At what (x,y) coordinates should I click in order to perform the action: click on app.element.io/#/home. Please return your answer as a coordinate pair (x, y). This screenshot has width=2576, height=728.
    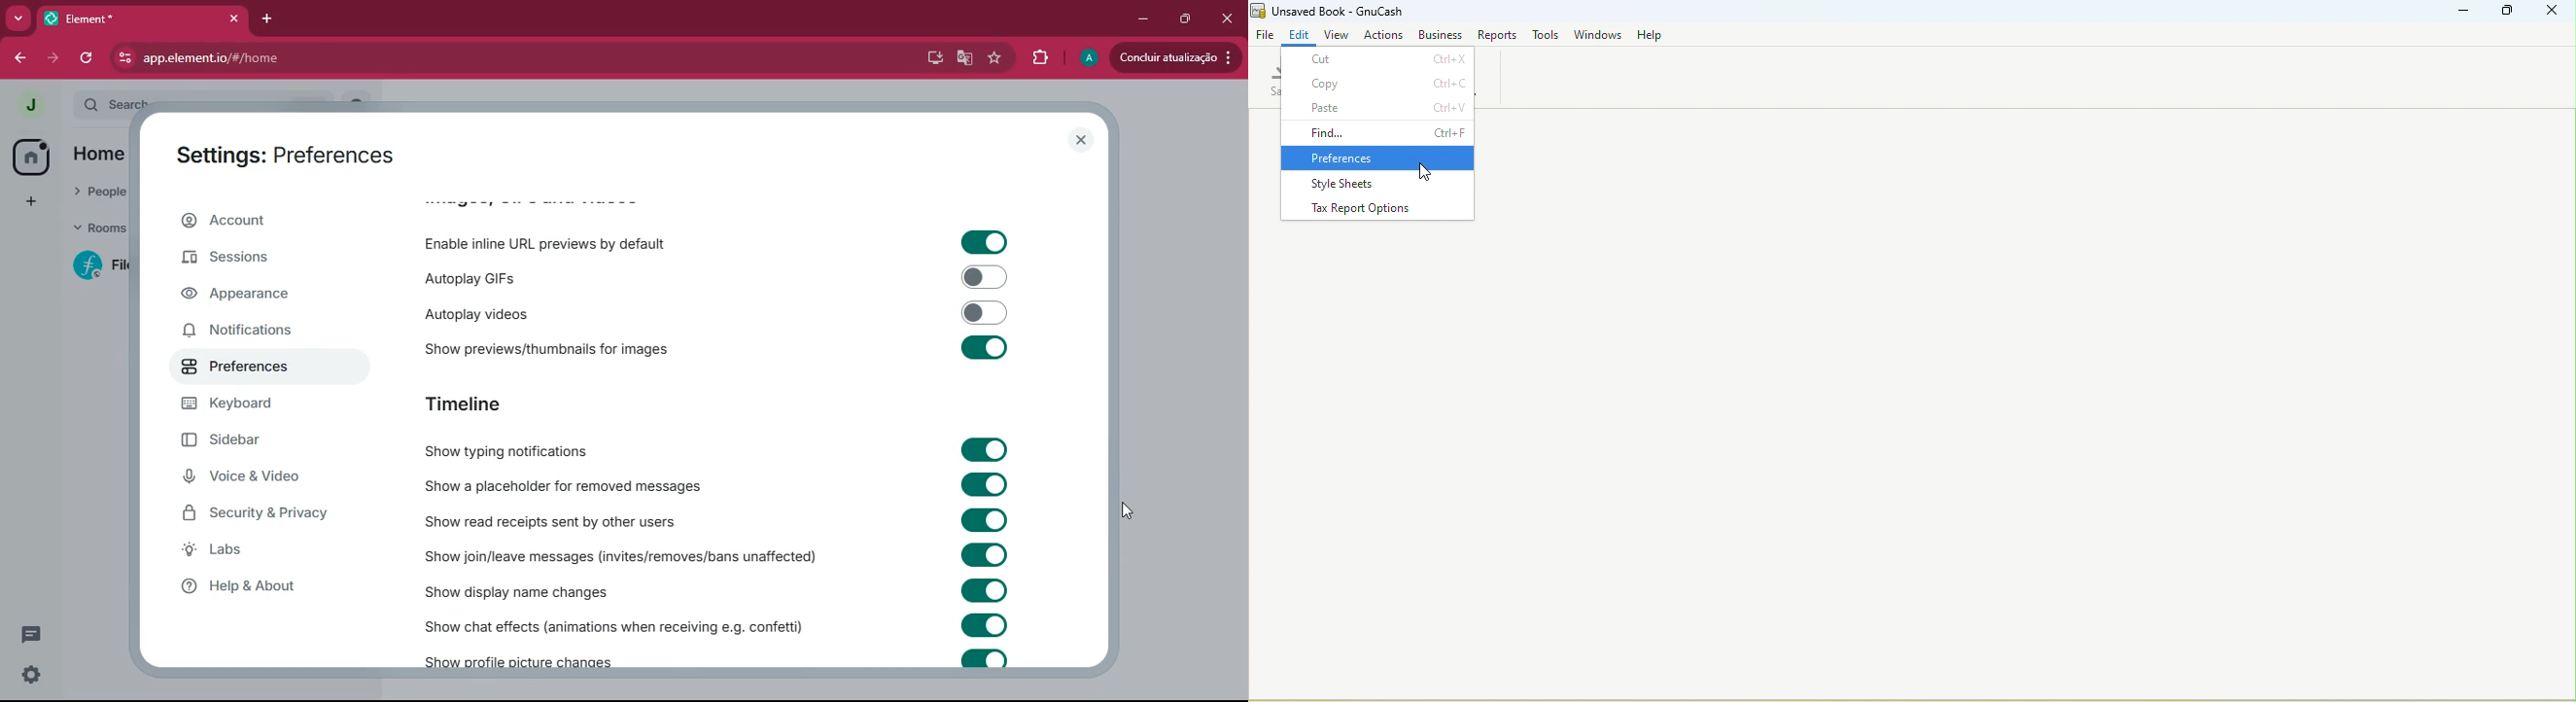
    Looking at the image, I should click on (356, 58).